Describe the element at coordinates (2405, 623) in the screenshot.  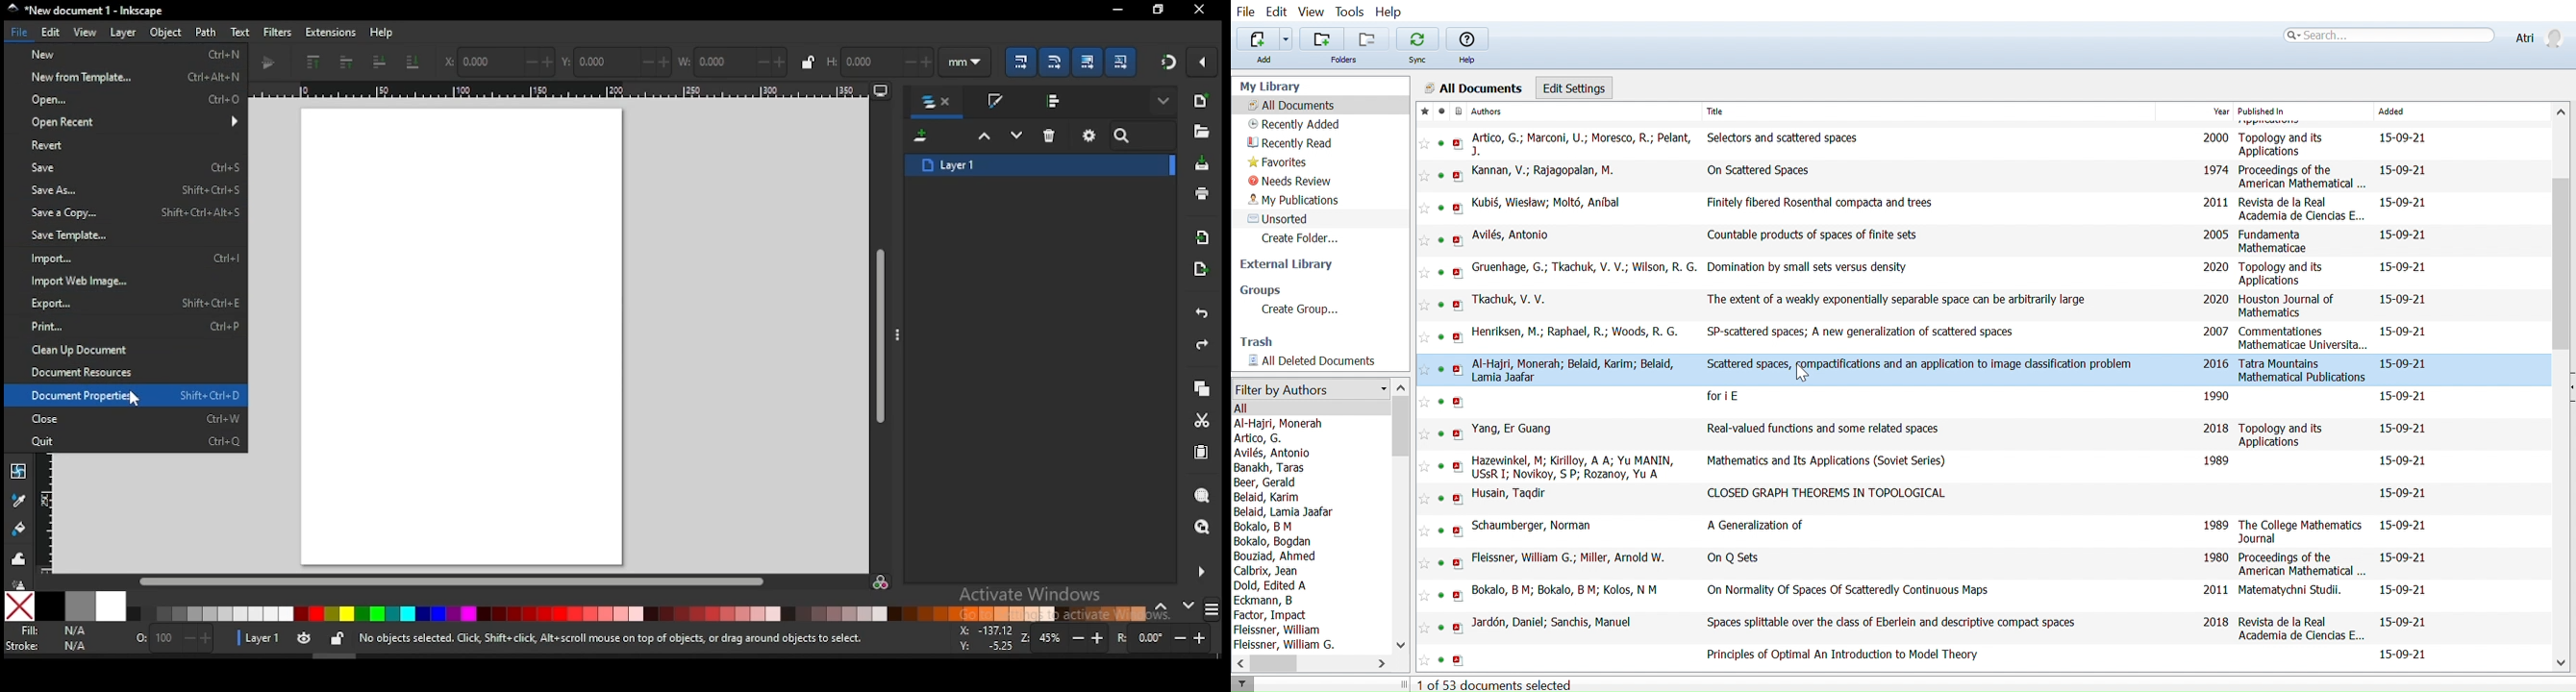
I see `15-09-21` at that location.